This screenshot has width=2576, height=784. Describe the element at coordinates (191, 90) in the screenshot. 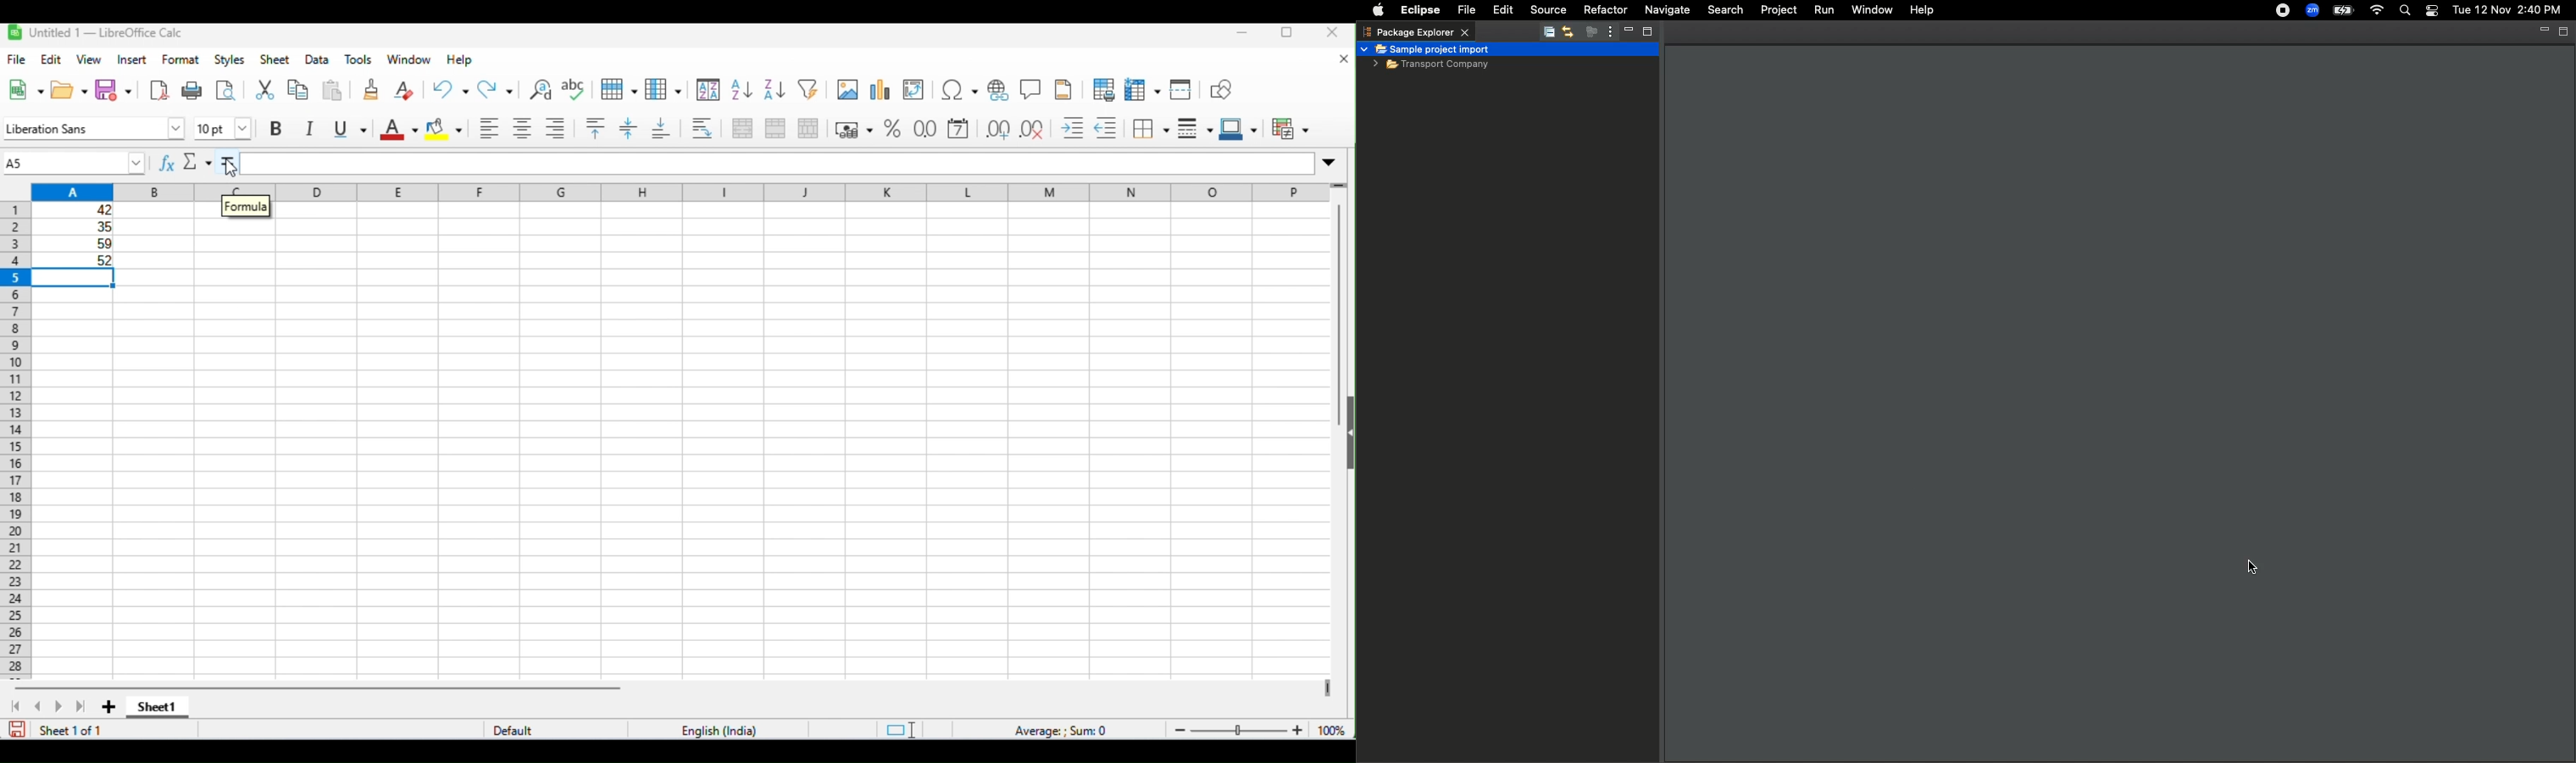

I see `print` at that location.